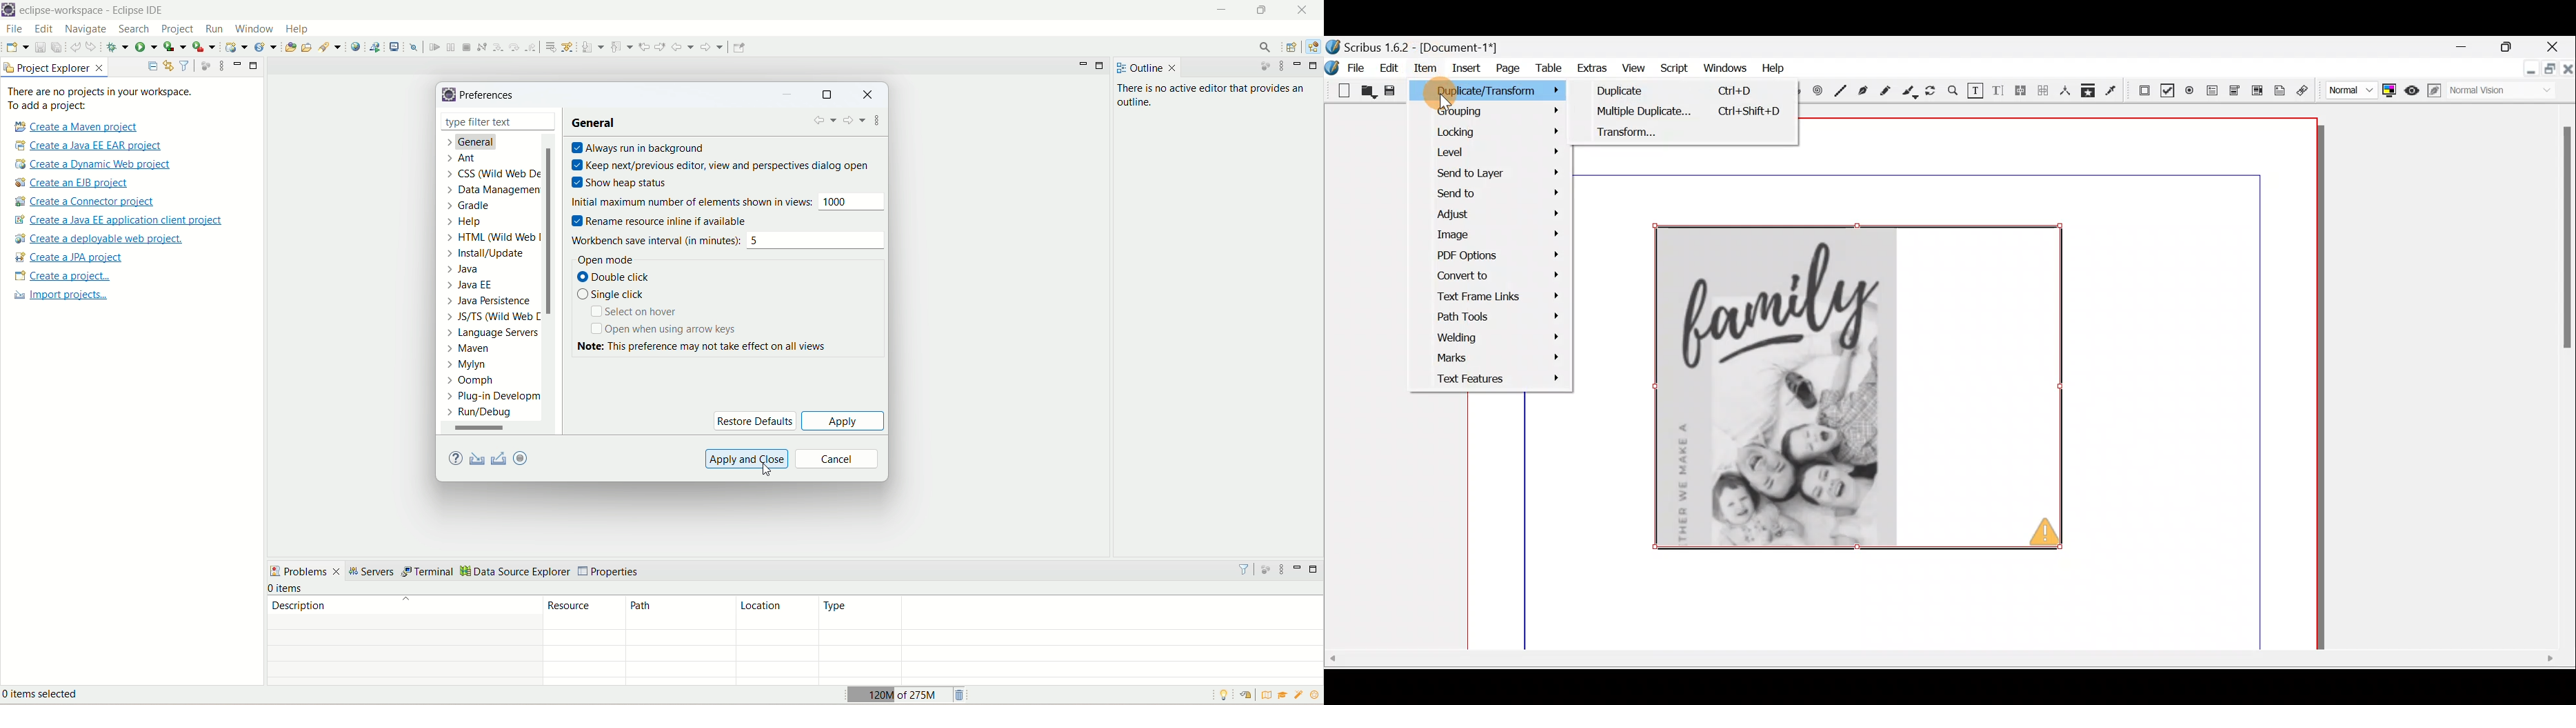  I want to click on Visual appearance, so click(2500, 93).